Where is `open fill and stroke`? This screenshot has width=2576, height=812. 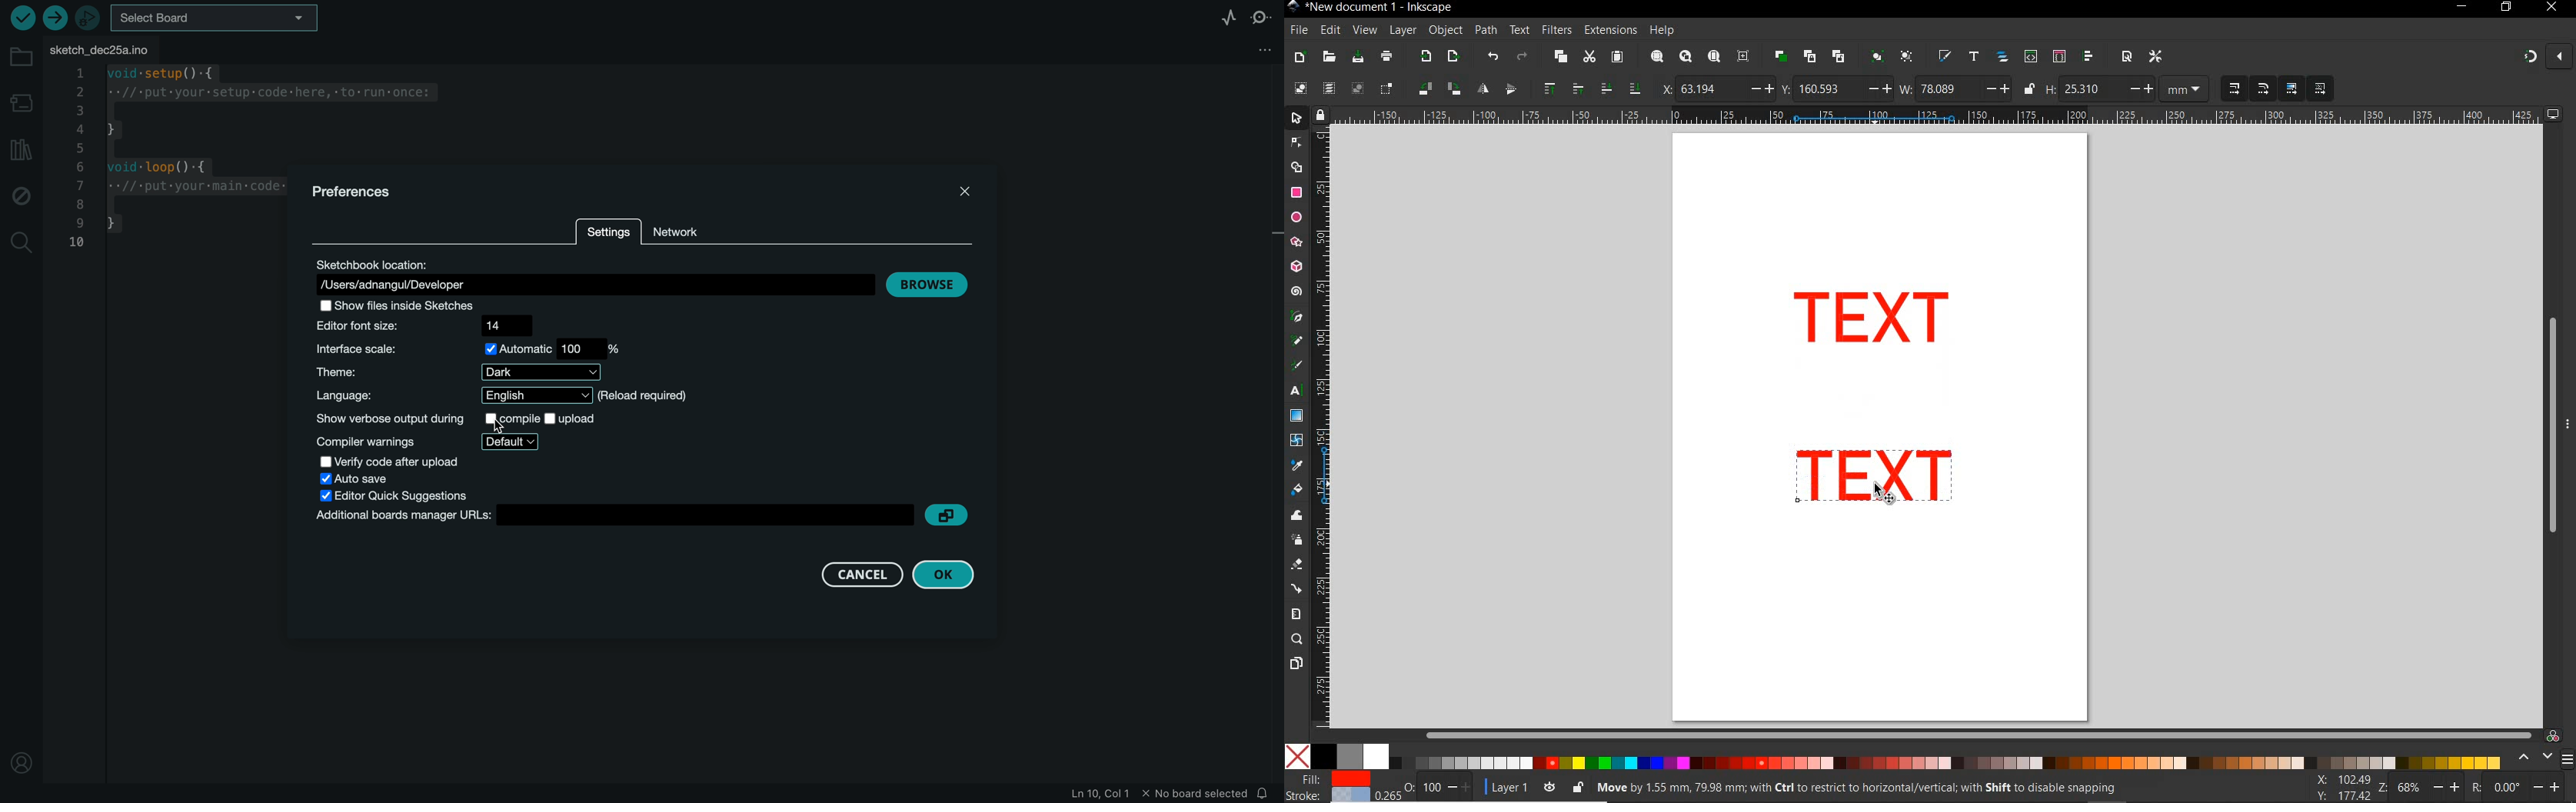
open fill and stroke is located at coordinates (1945, 57).